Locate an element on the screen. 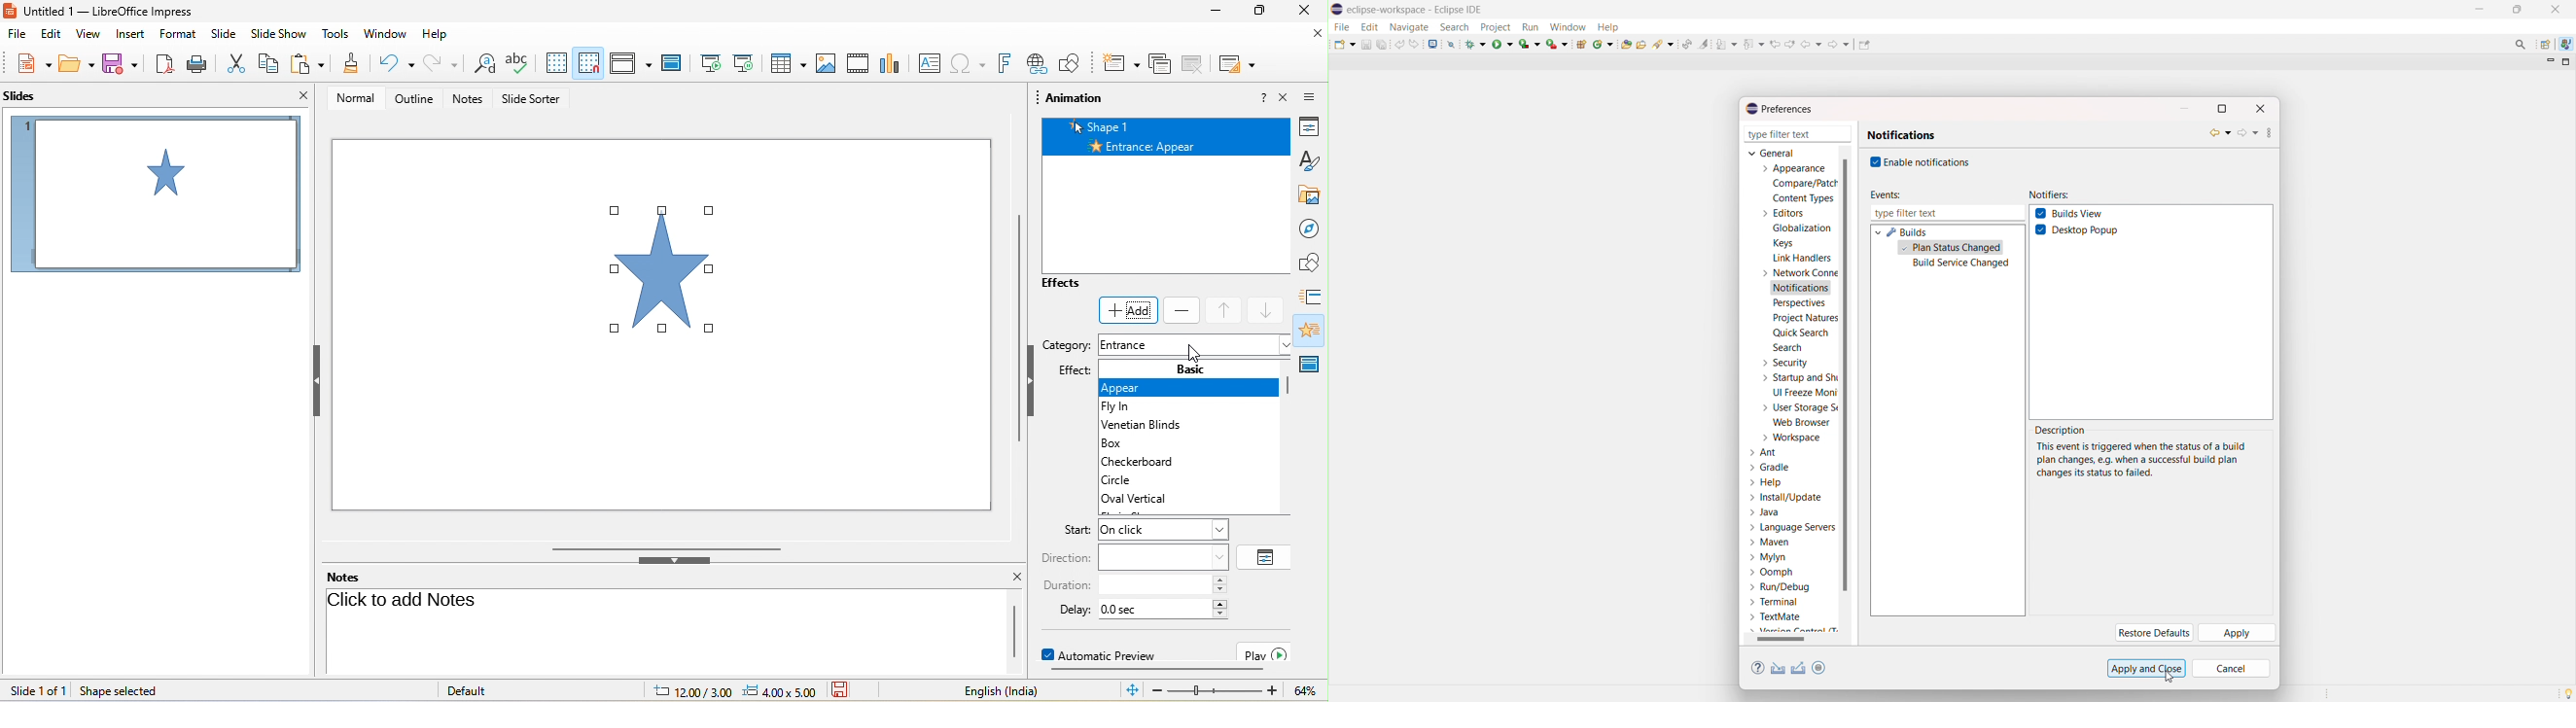 Image resolution: width=2576 pixels, height=728 pixels. hide is located at coordinates (1032, 385).